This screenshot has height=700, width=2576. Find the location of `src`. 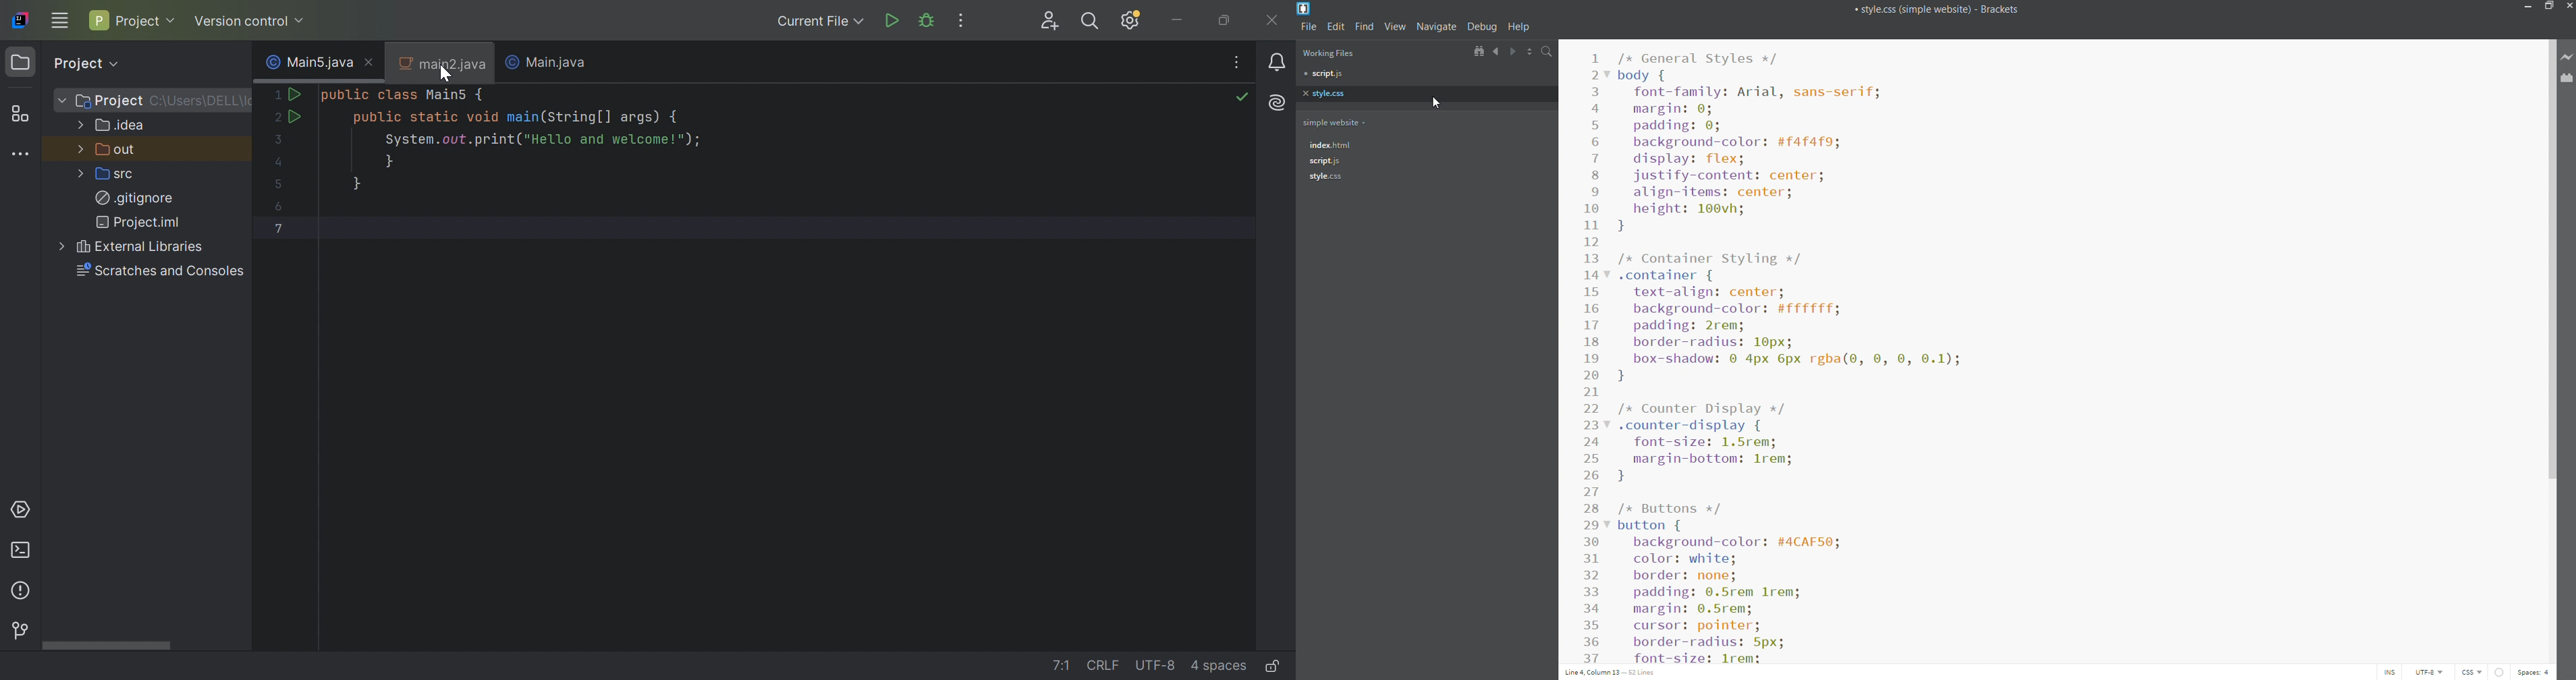

src is located at coordinates (117, 176).